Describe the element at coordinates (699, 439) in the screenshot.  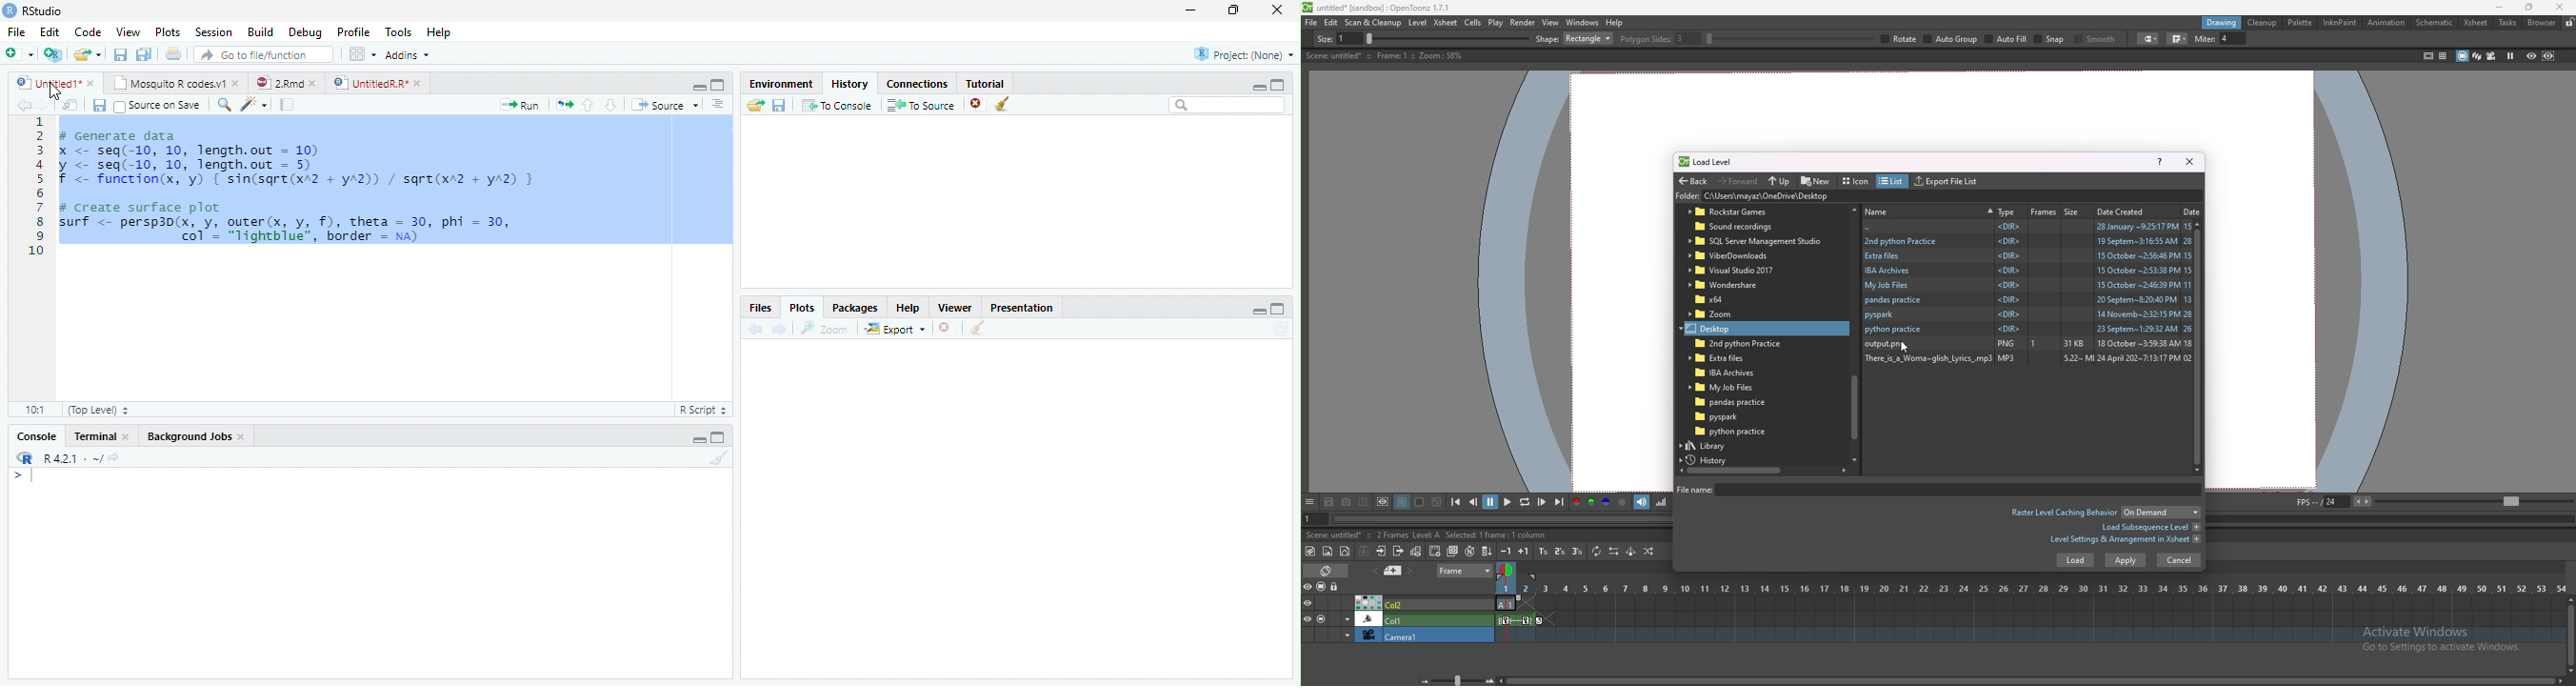
I see `Minimize` at that location.